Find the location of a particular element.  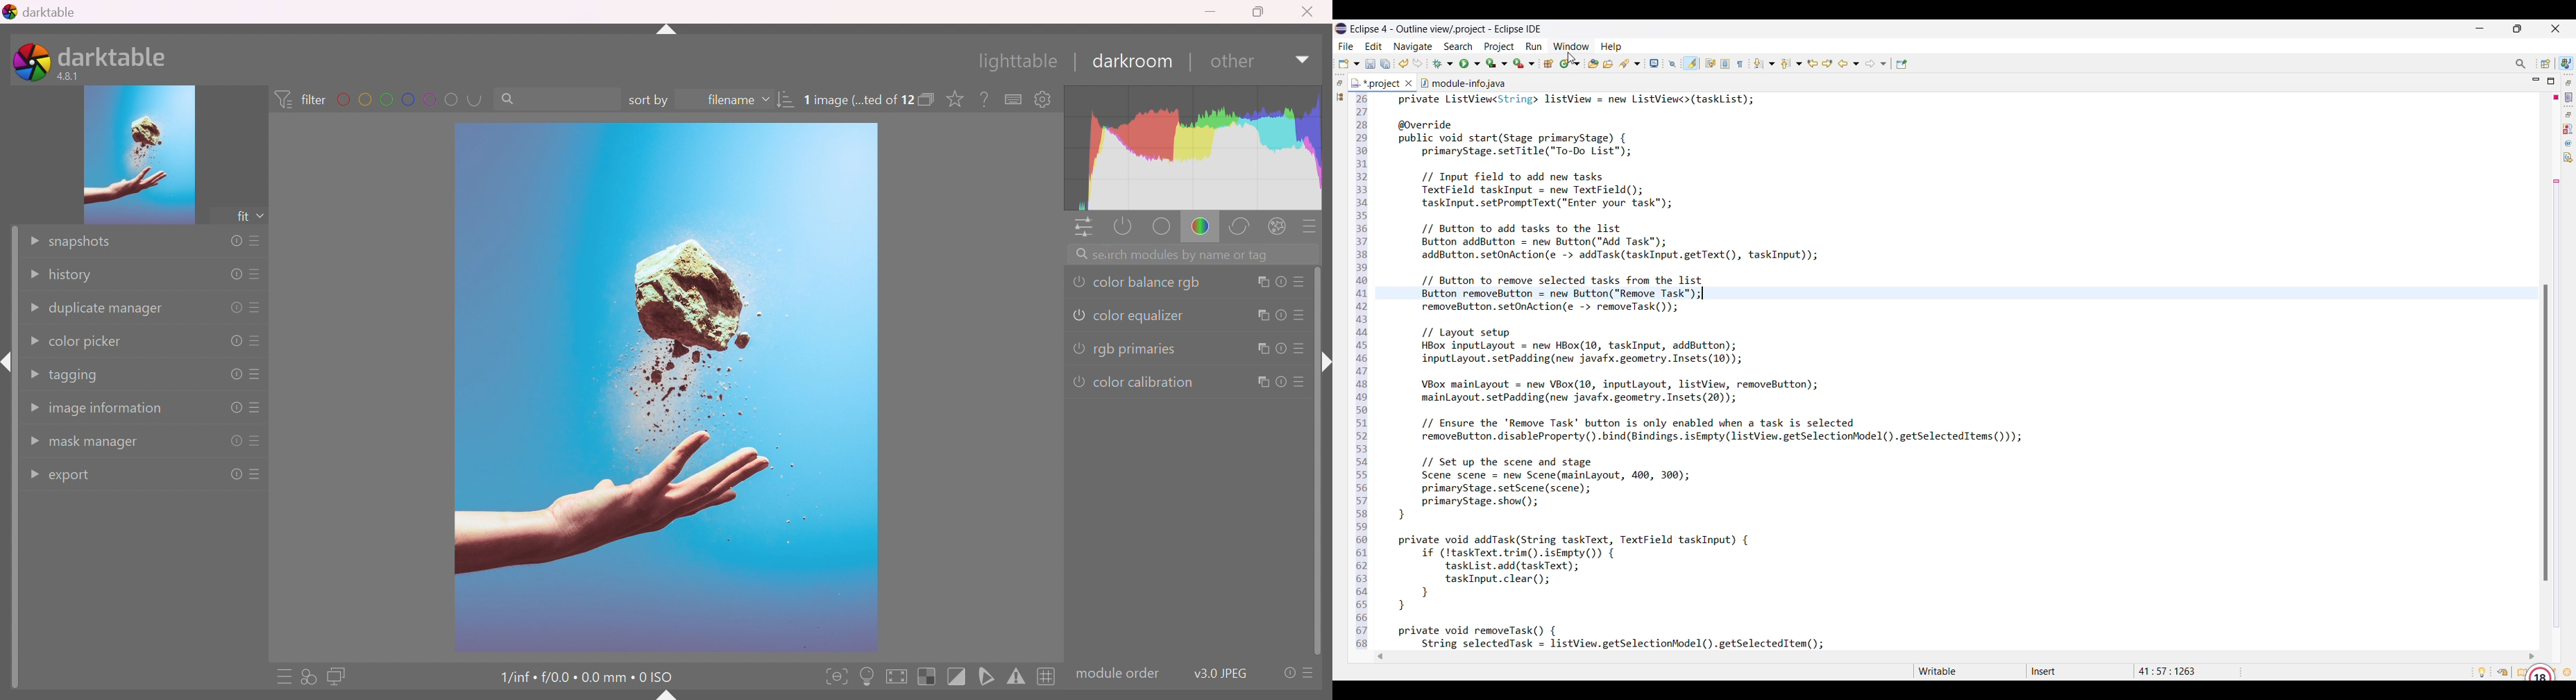

search module by name or tag is located at coordinates (1194, 255).